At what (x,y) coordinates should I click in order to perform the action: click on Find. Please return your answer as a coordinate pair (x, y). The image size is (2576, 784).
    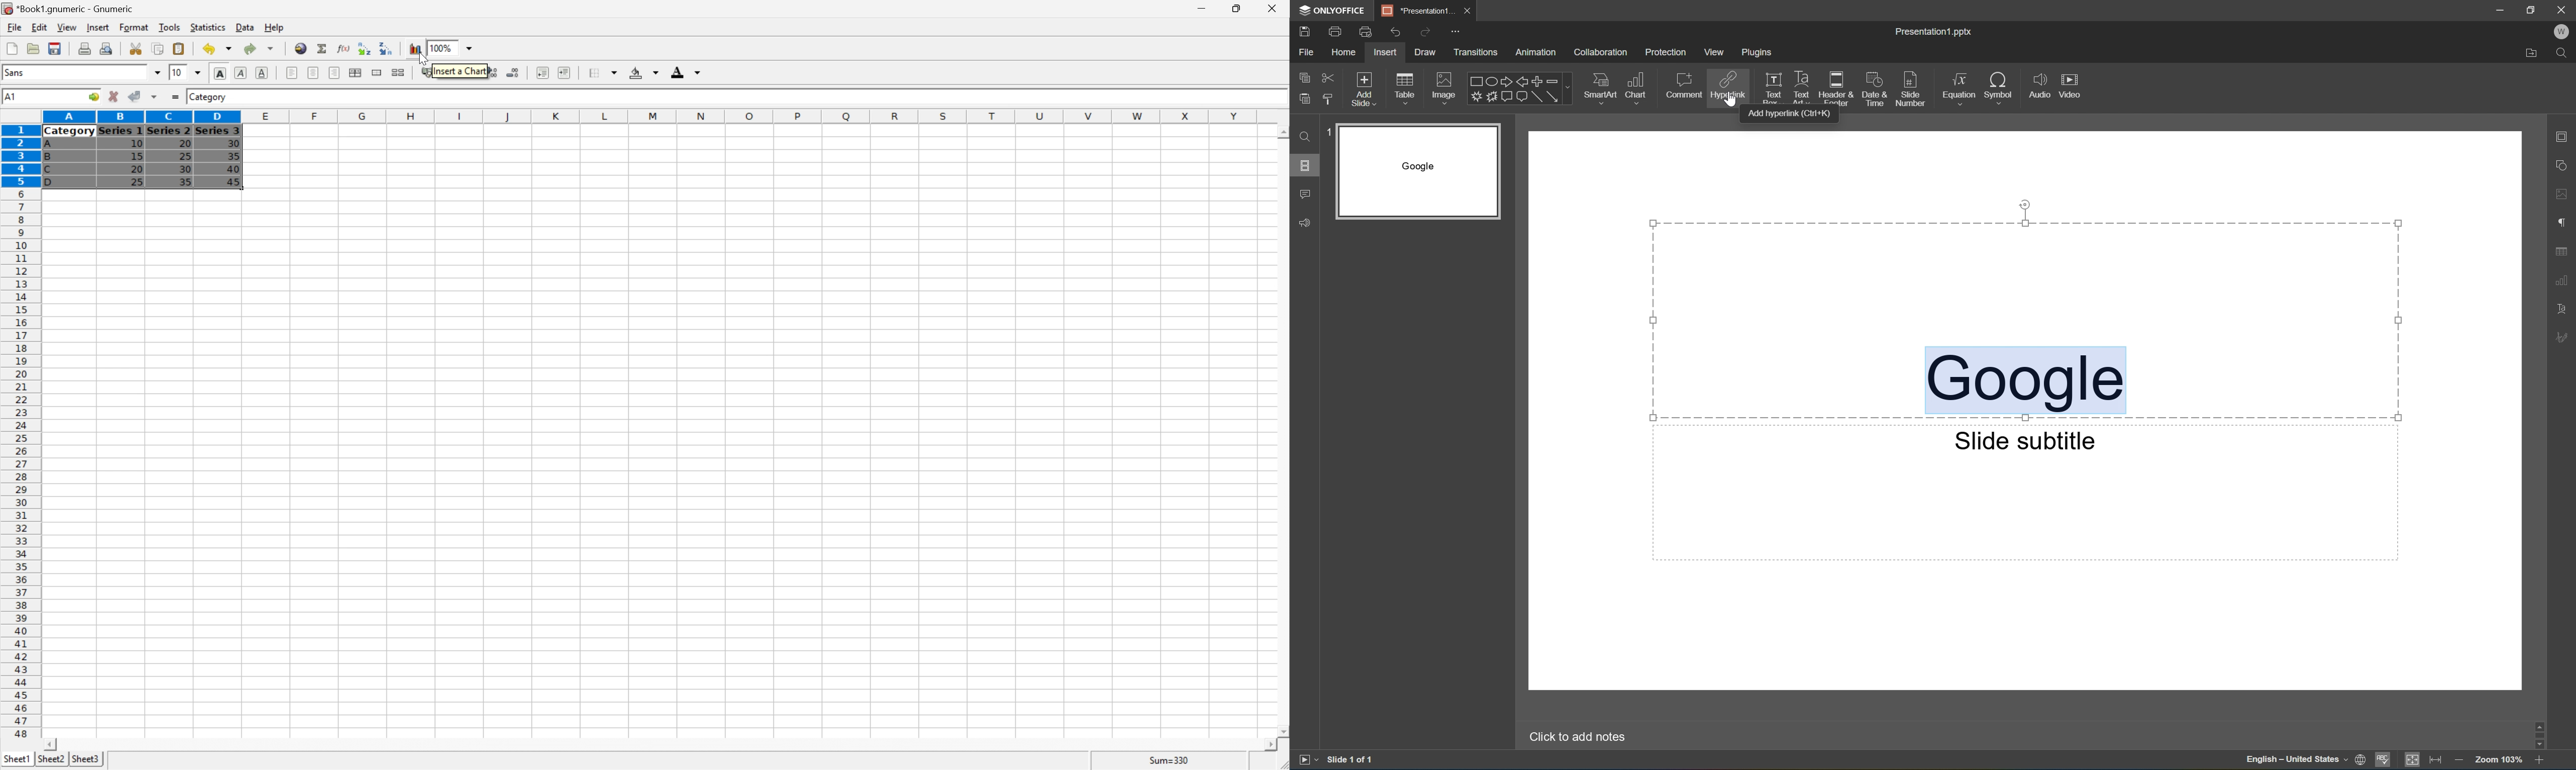
    Looking at the image, I should click on (1303, 137).